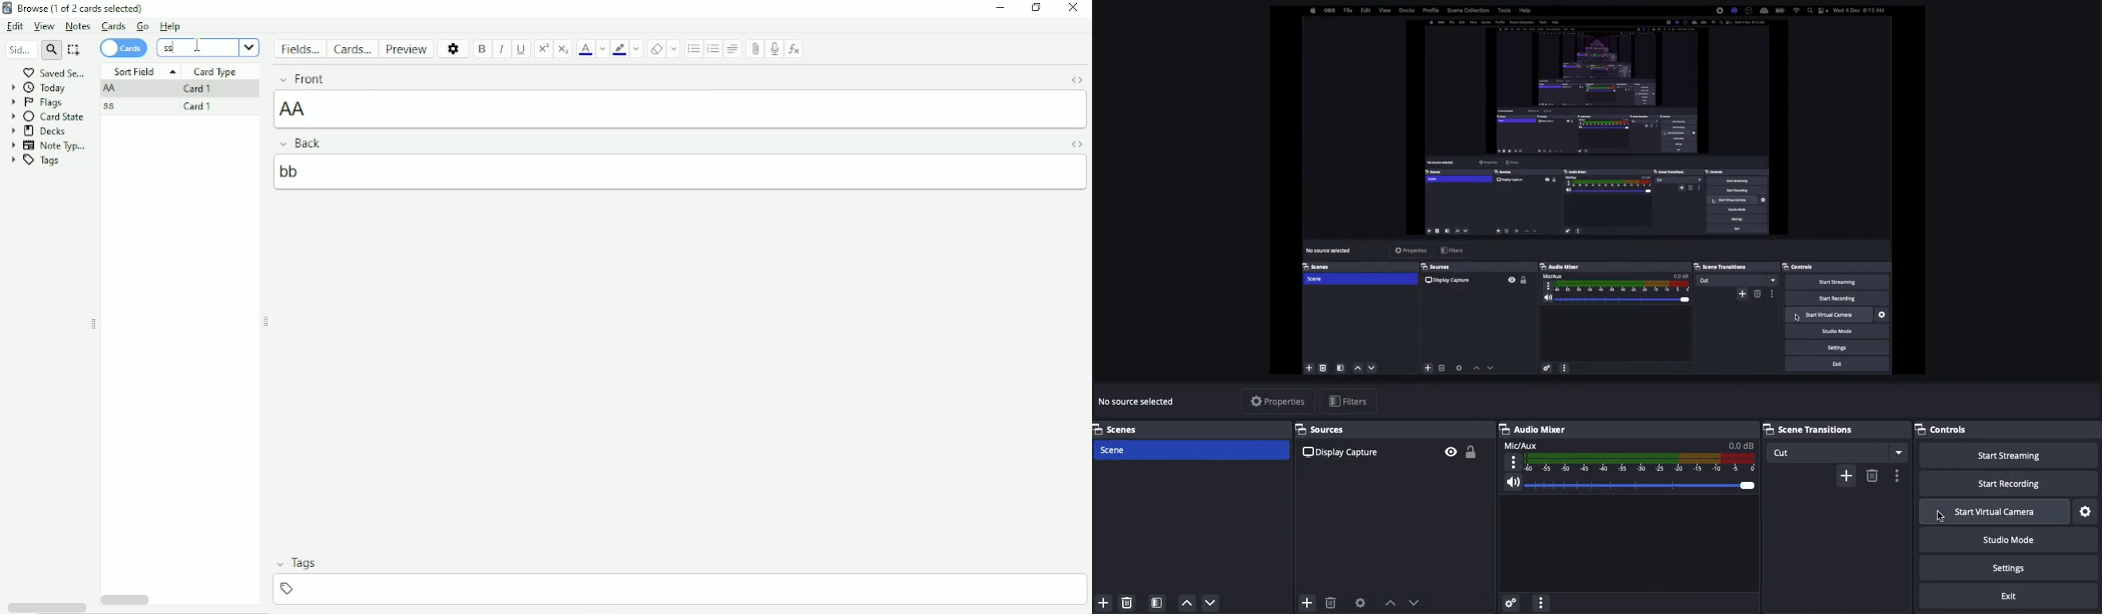  I want to click on AA, so click(112, 90).